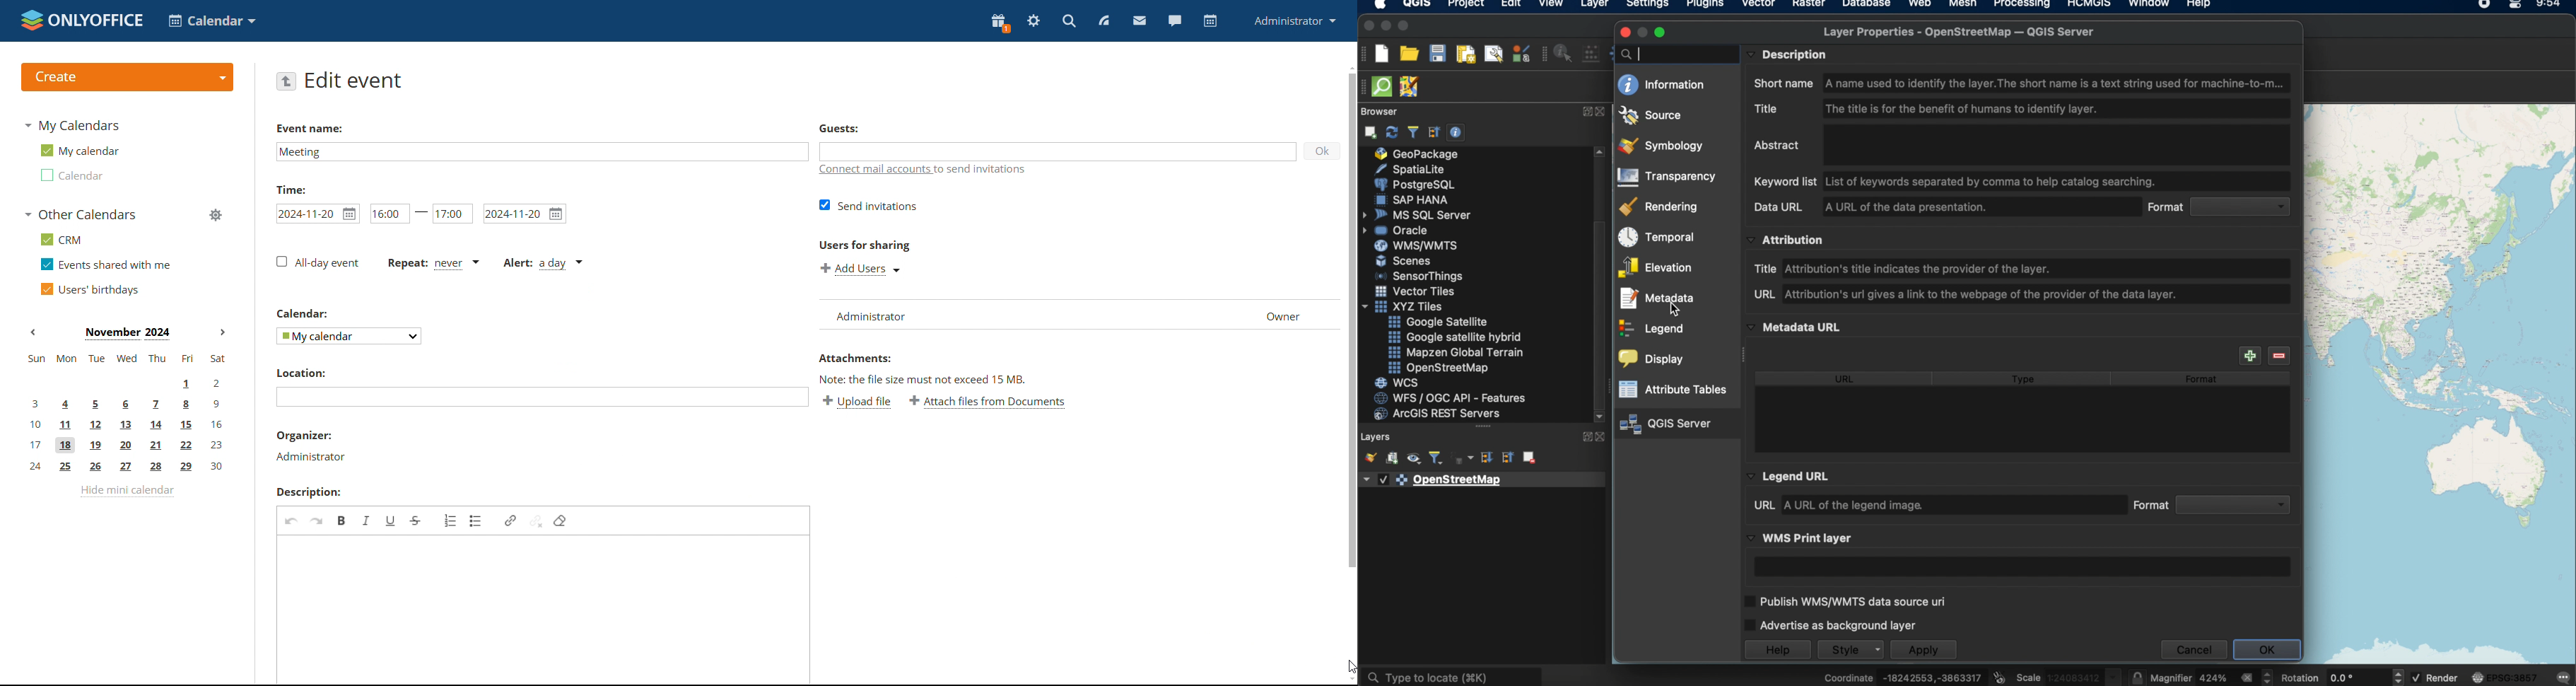 Image resolution: width=2576 pixels, height=700 pixels. What do you see at coordinates (80, 20) in the screenshot?
I see `logo` at bounding box center [80, 20].